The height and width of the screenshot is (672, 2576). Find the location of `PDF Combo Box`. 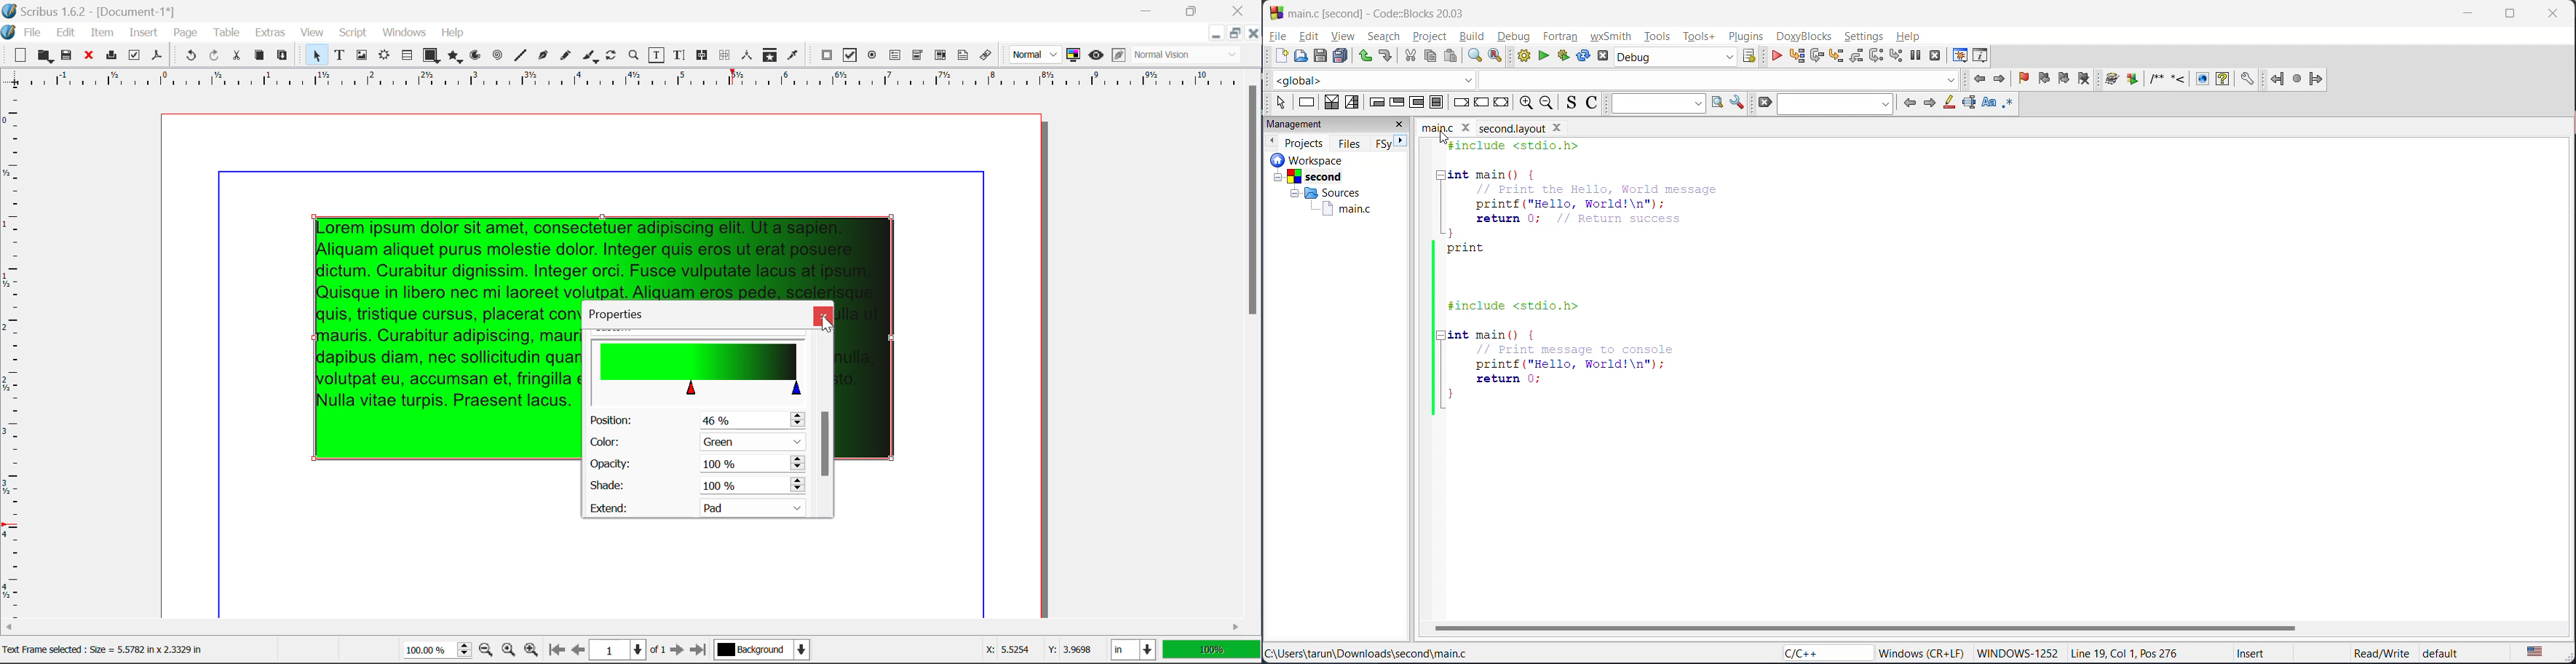

PDF Combo Box is located at coordinates (918, 57).